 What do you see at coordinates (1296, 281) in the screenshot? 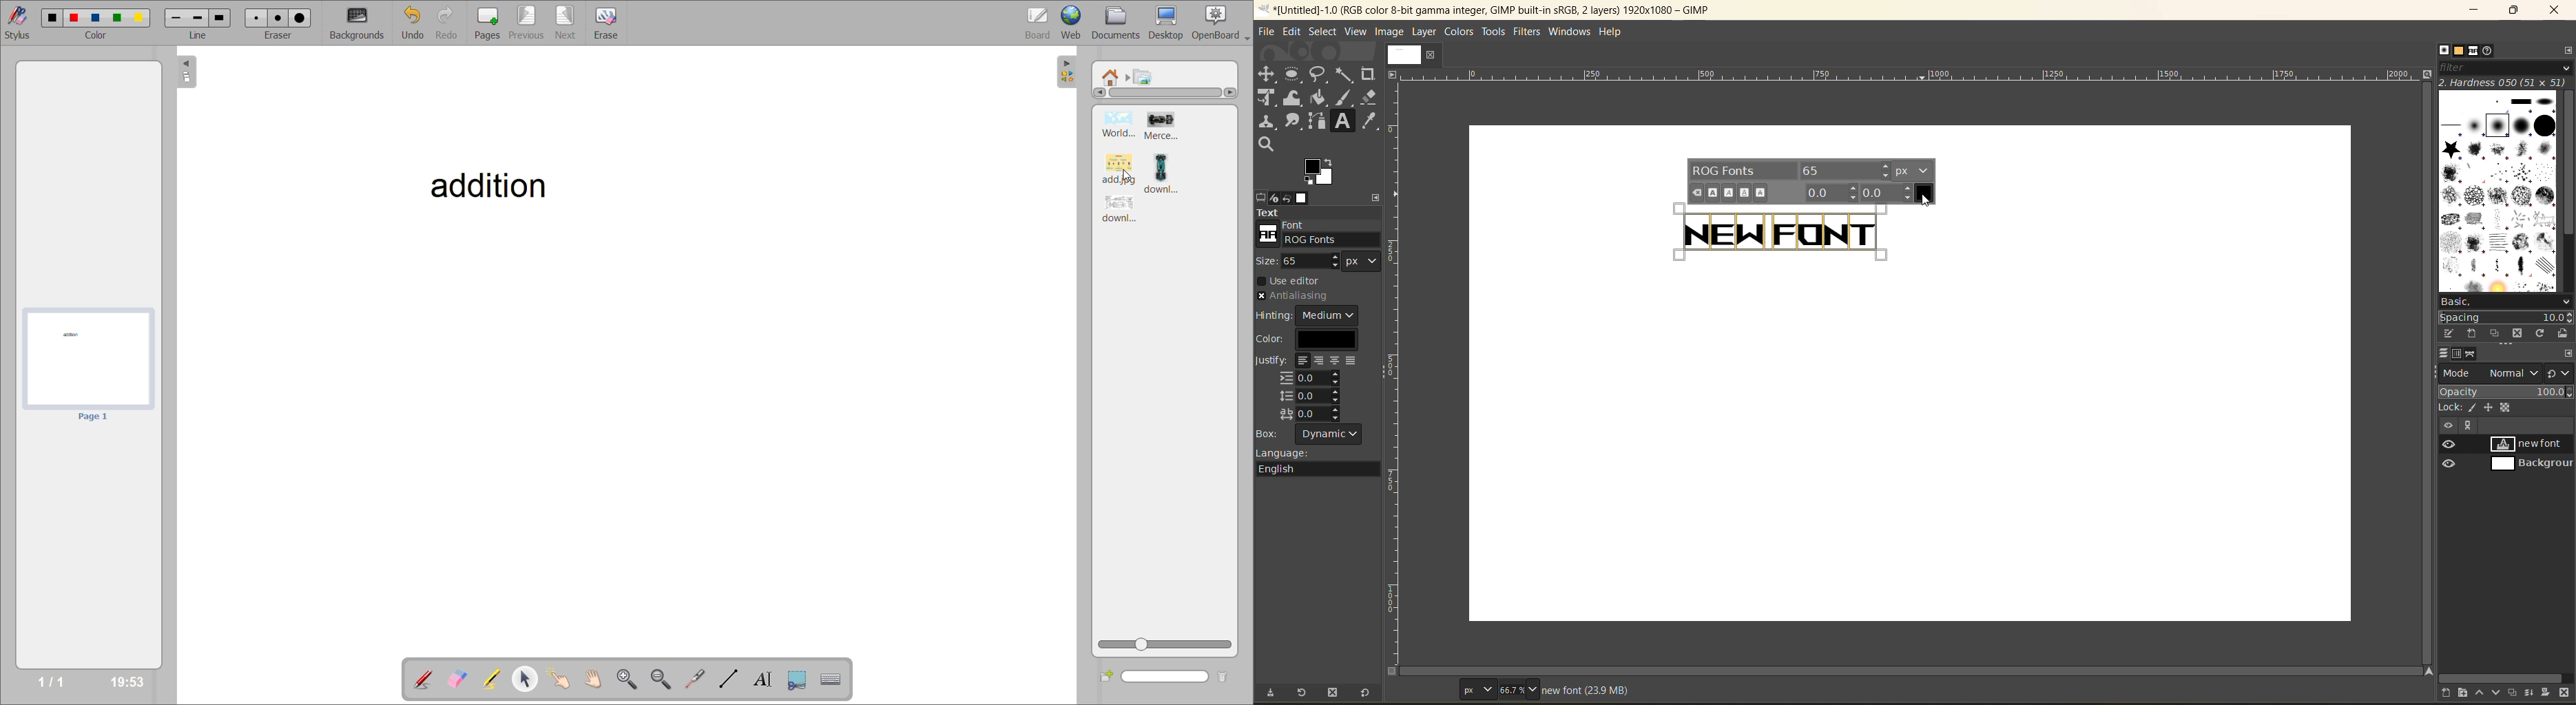
I see `use editor` at bounding box center [1296, 281].